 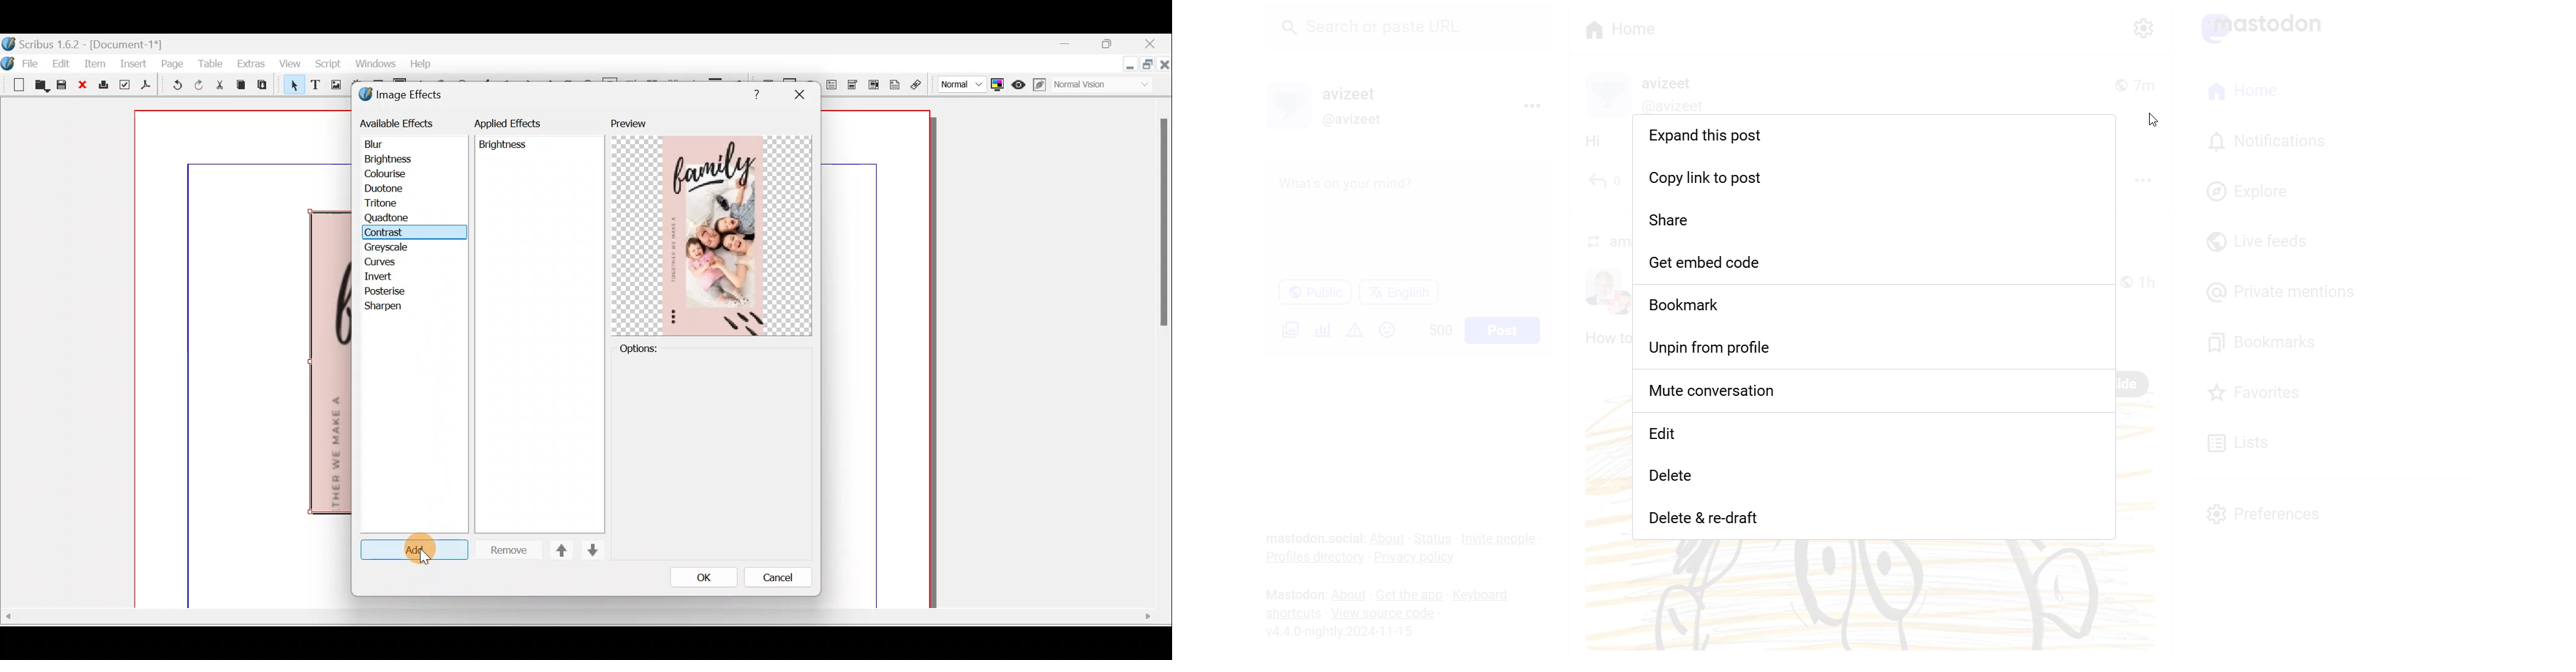 I want to click on maximise, so click(x=1111, y=46).